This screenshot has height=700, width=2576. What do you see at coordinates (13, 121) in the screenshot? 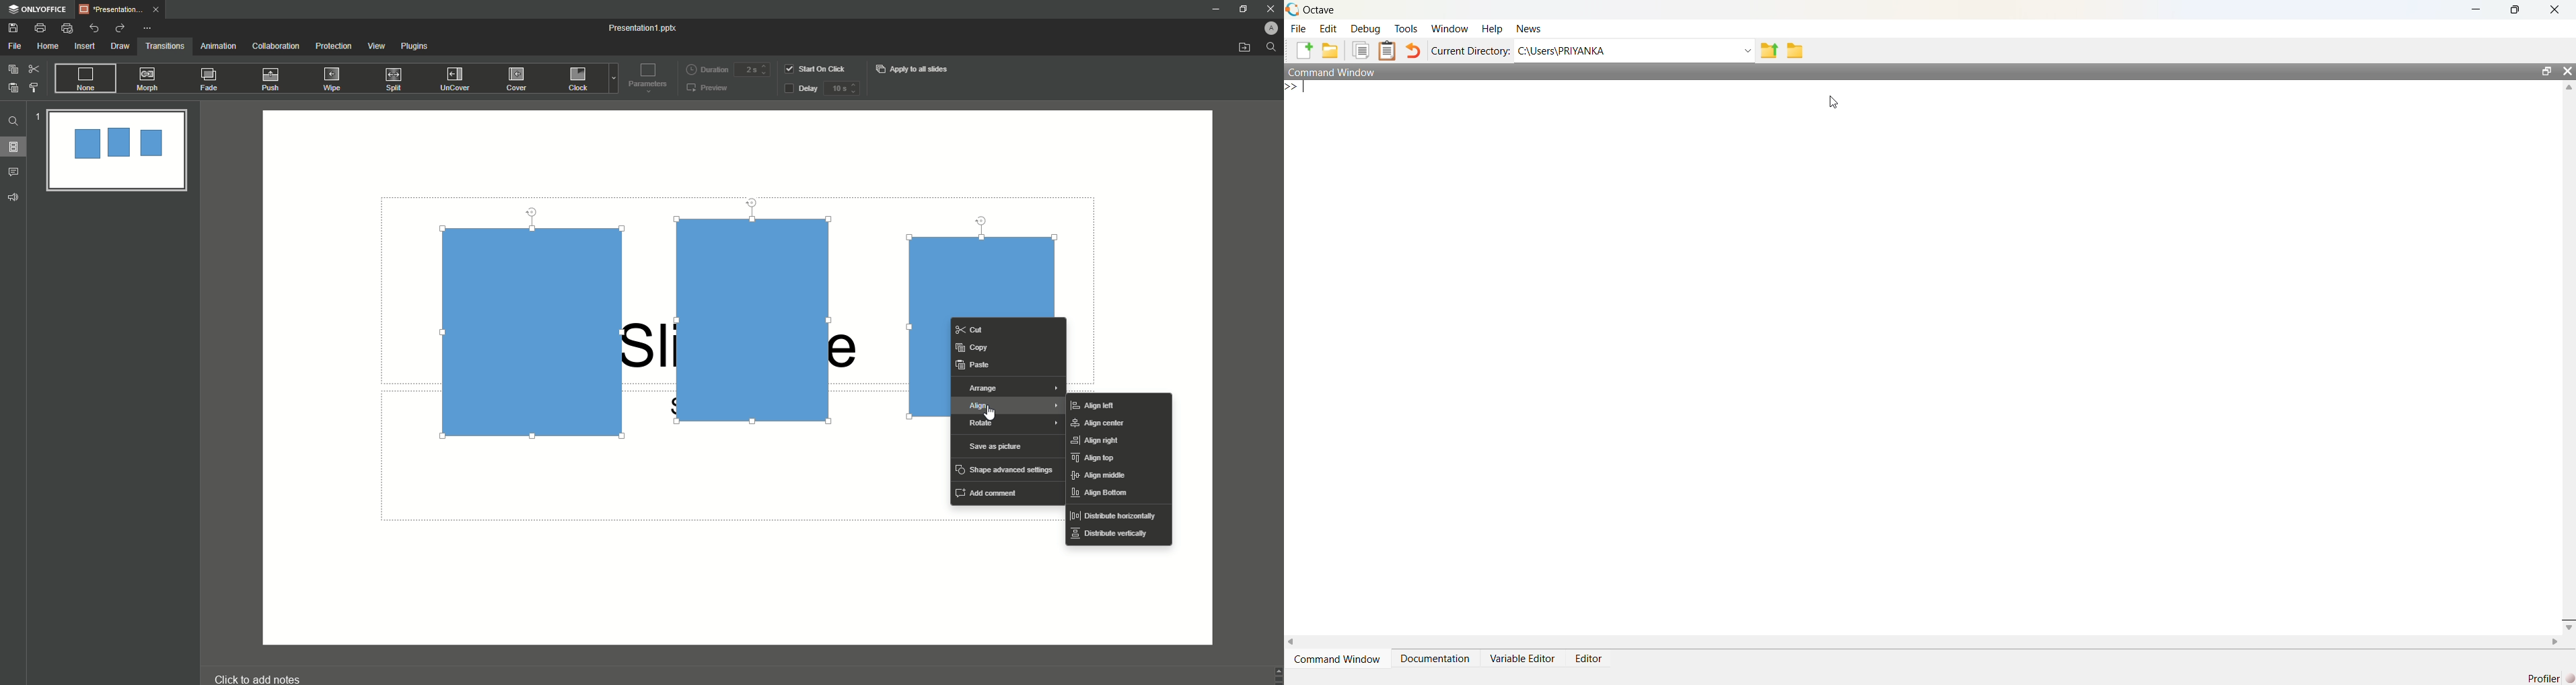
I see `Find` at bounding box center [13, 121].